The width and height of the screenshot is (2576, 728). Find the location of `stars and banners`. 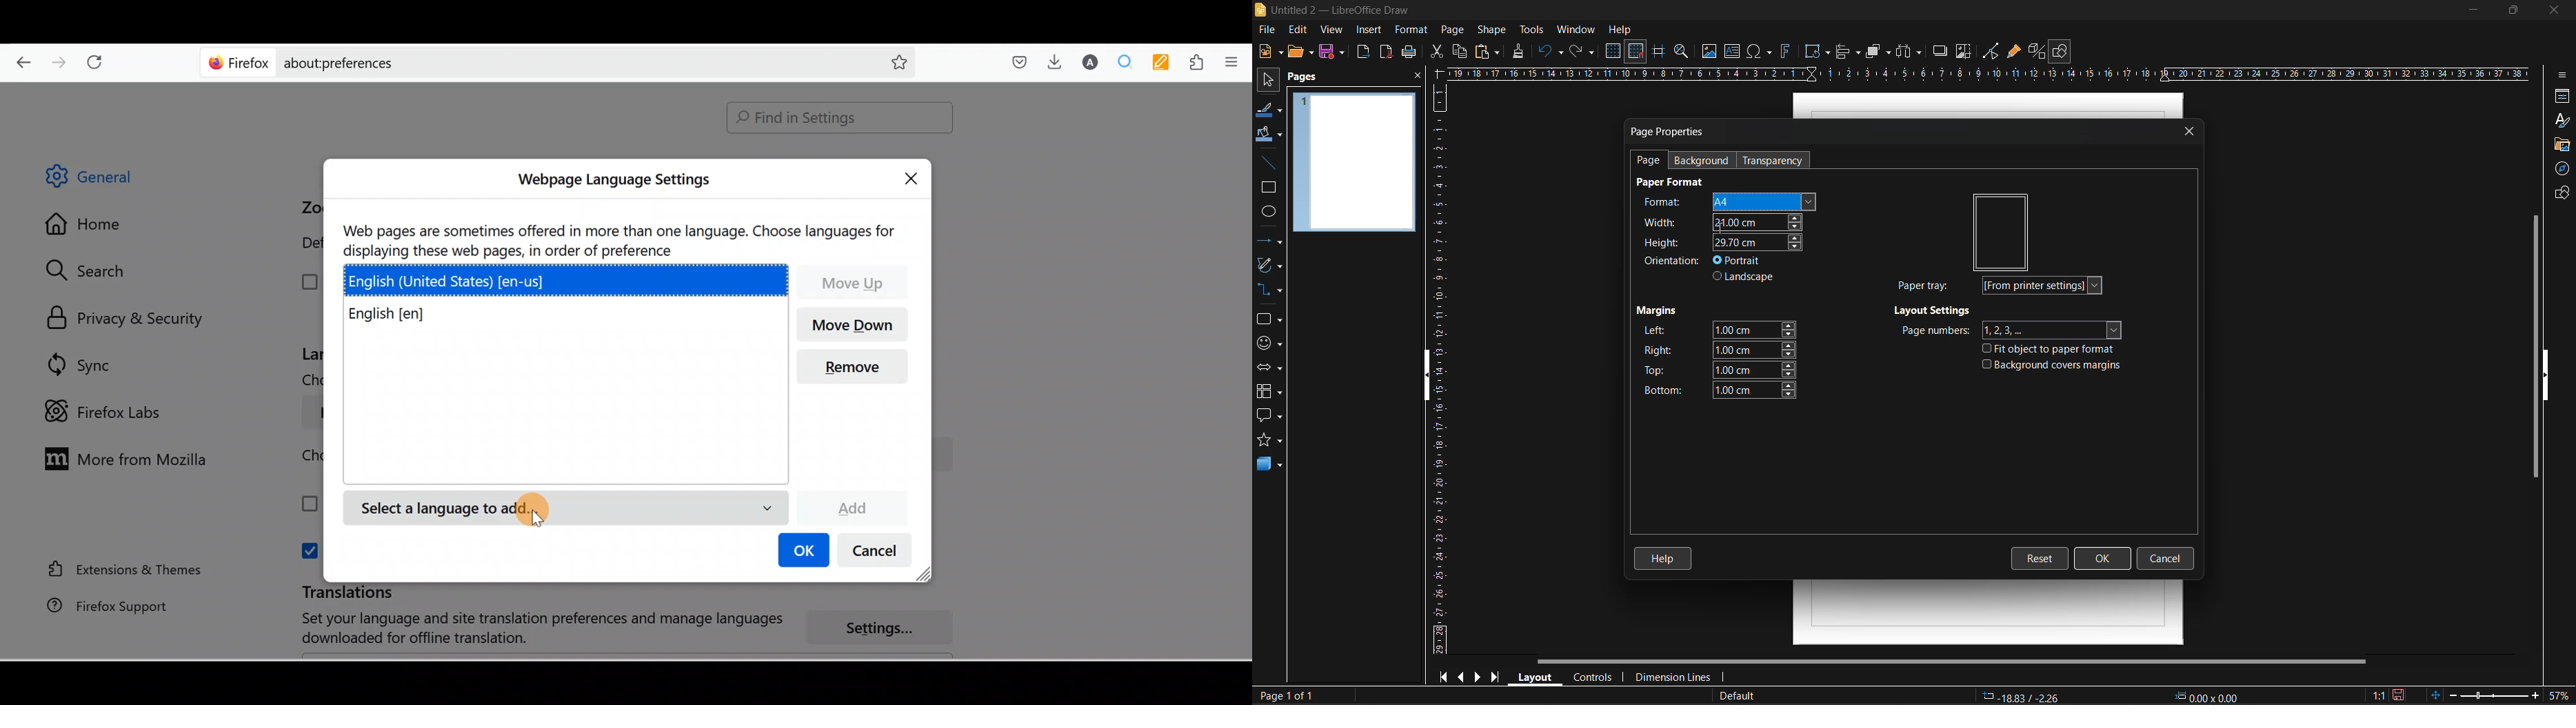

stars and banners is located at coordinates (1272, 440).